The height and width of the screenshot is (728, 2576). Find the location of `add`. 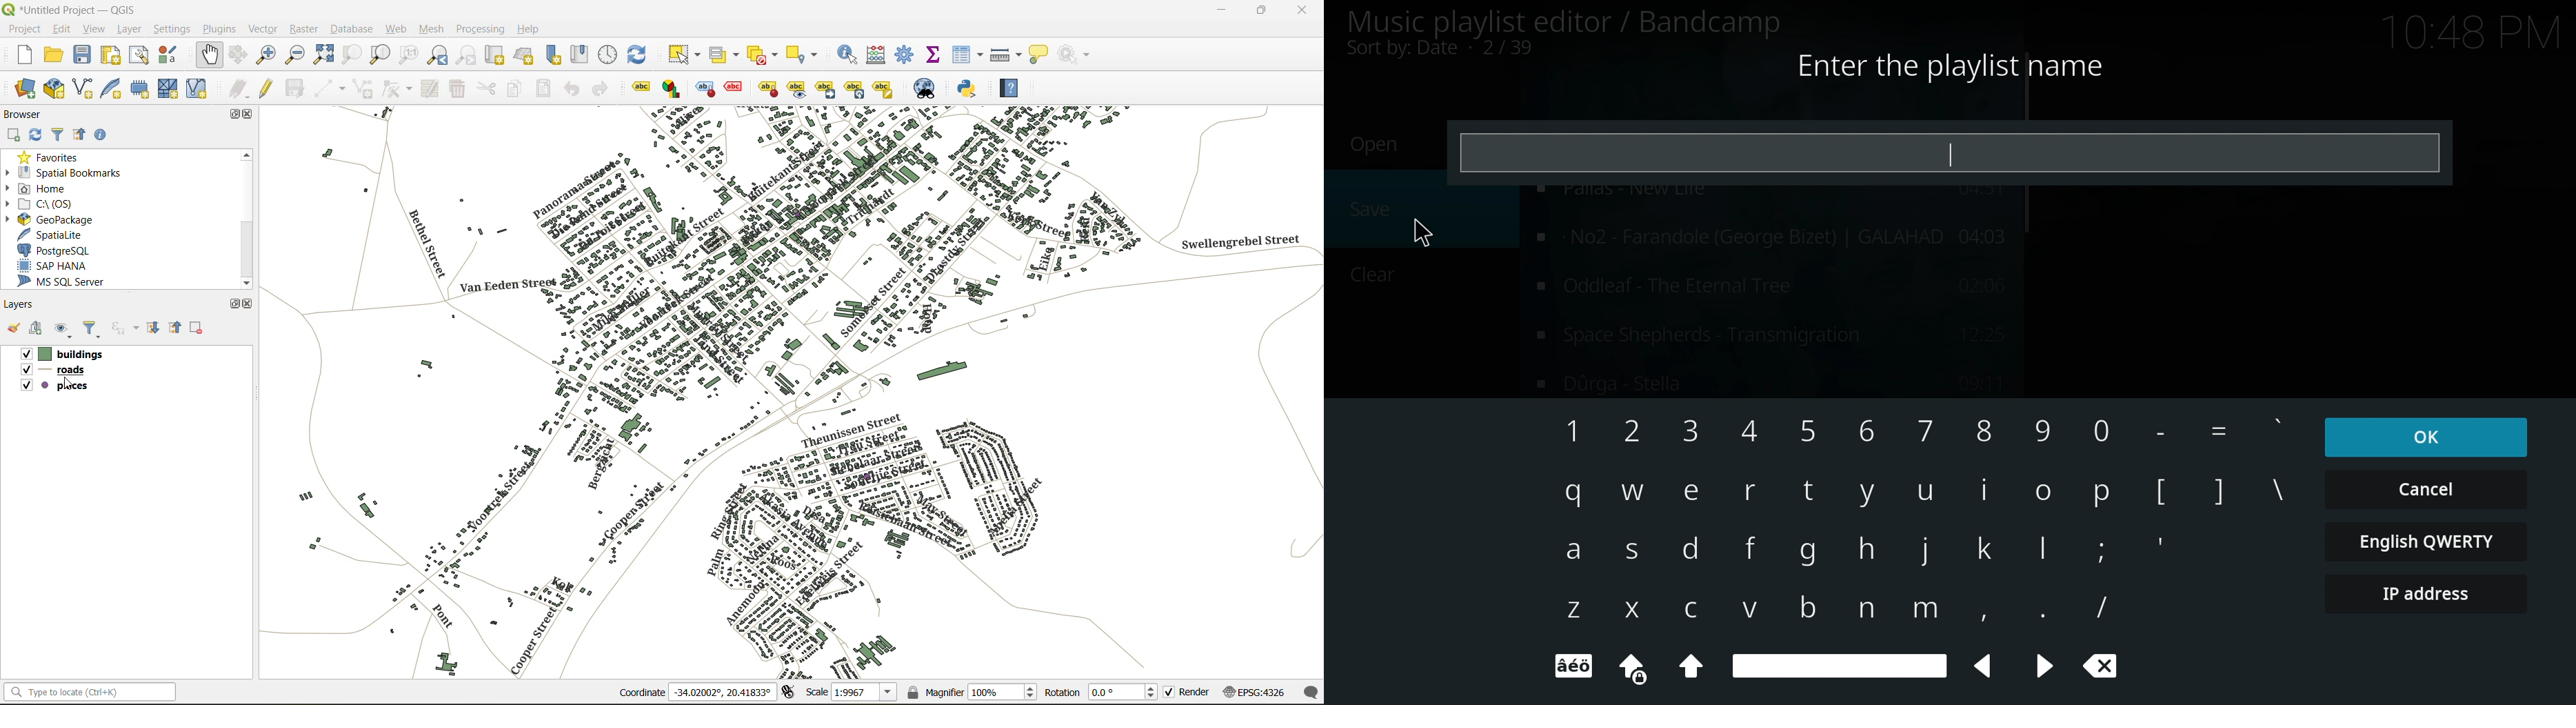

add is located at coordinates (37, 328).